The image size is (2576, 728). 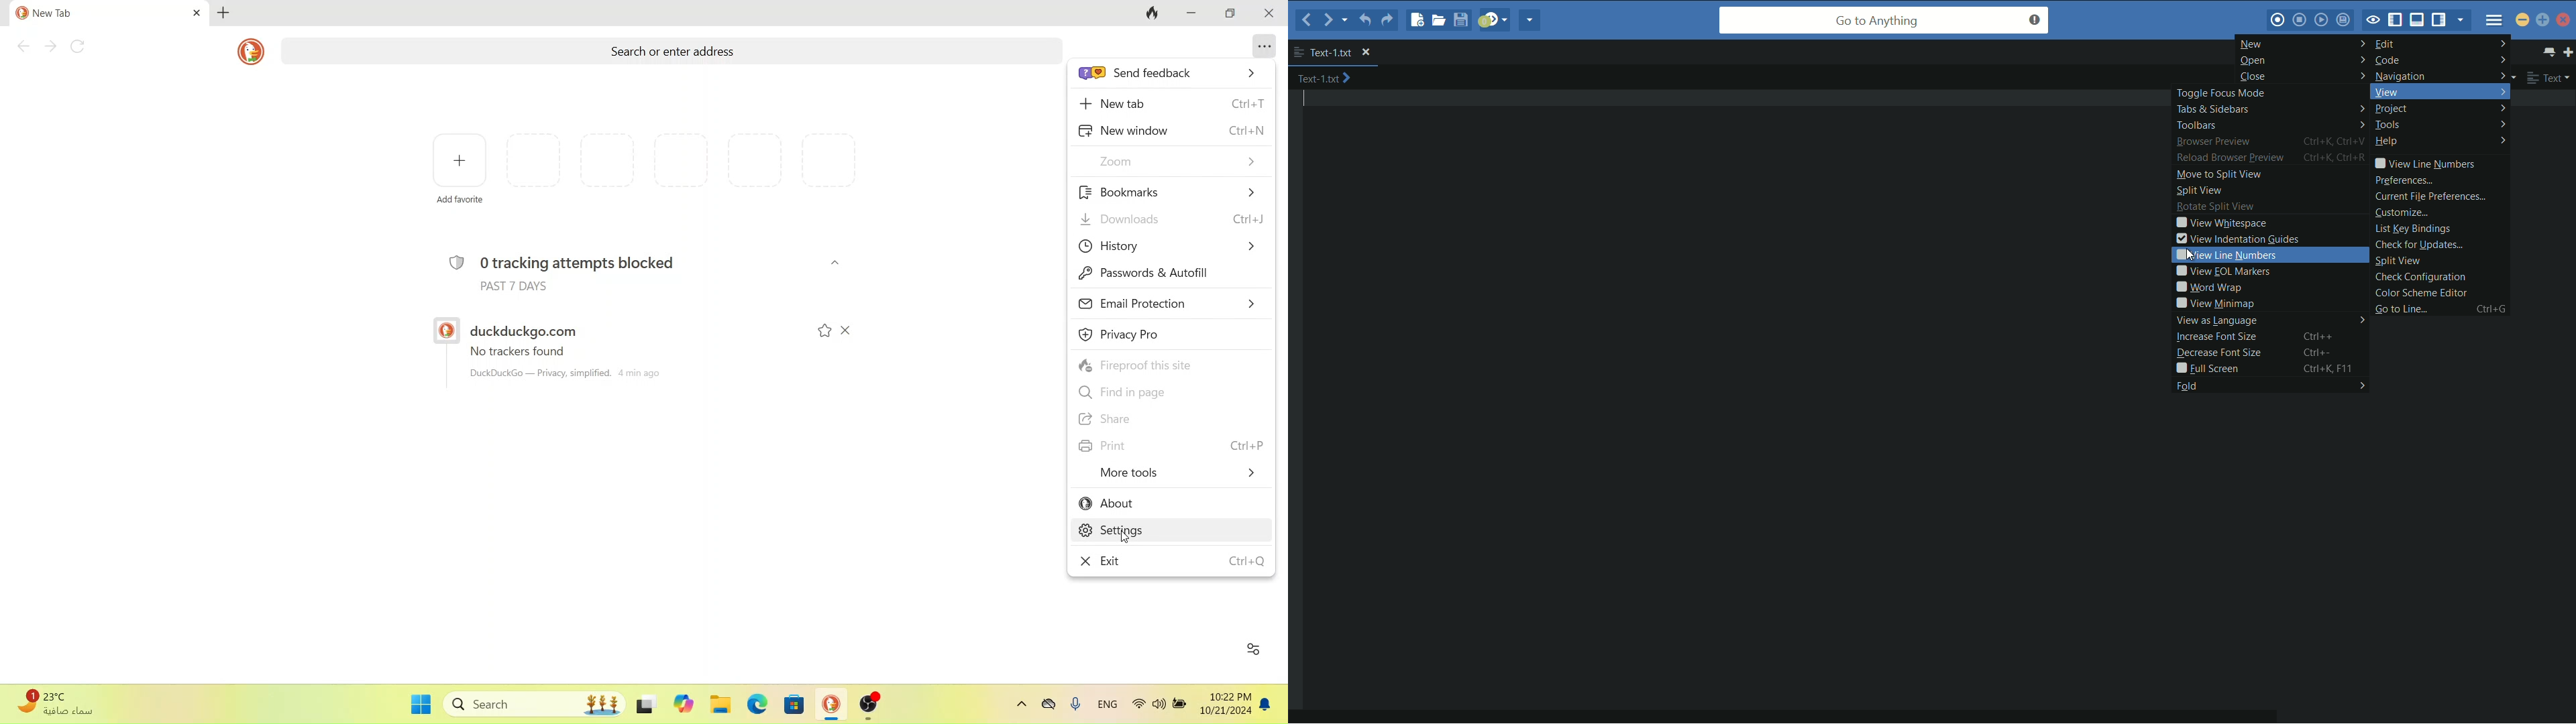 What do you see at coordinates (1174, 131) in the screenshot?
I see `new window` at bounding box center [1174, 131].